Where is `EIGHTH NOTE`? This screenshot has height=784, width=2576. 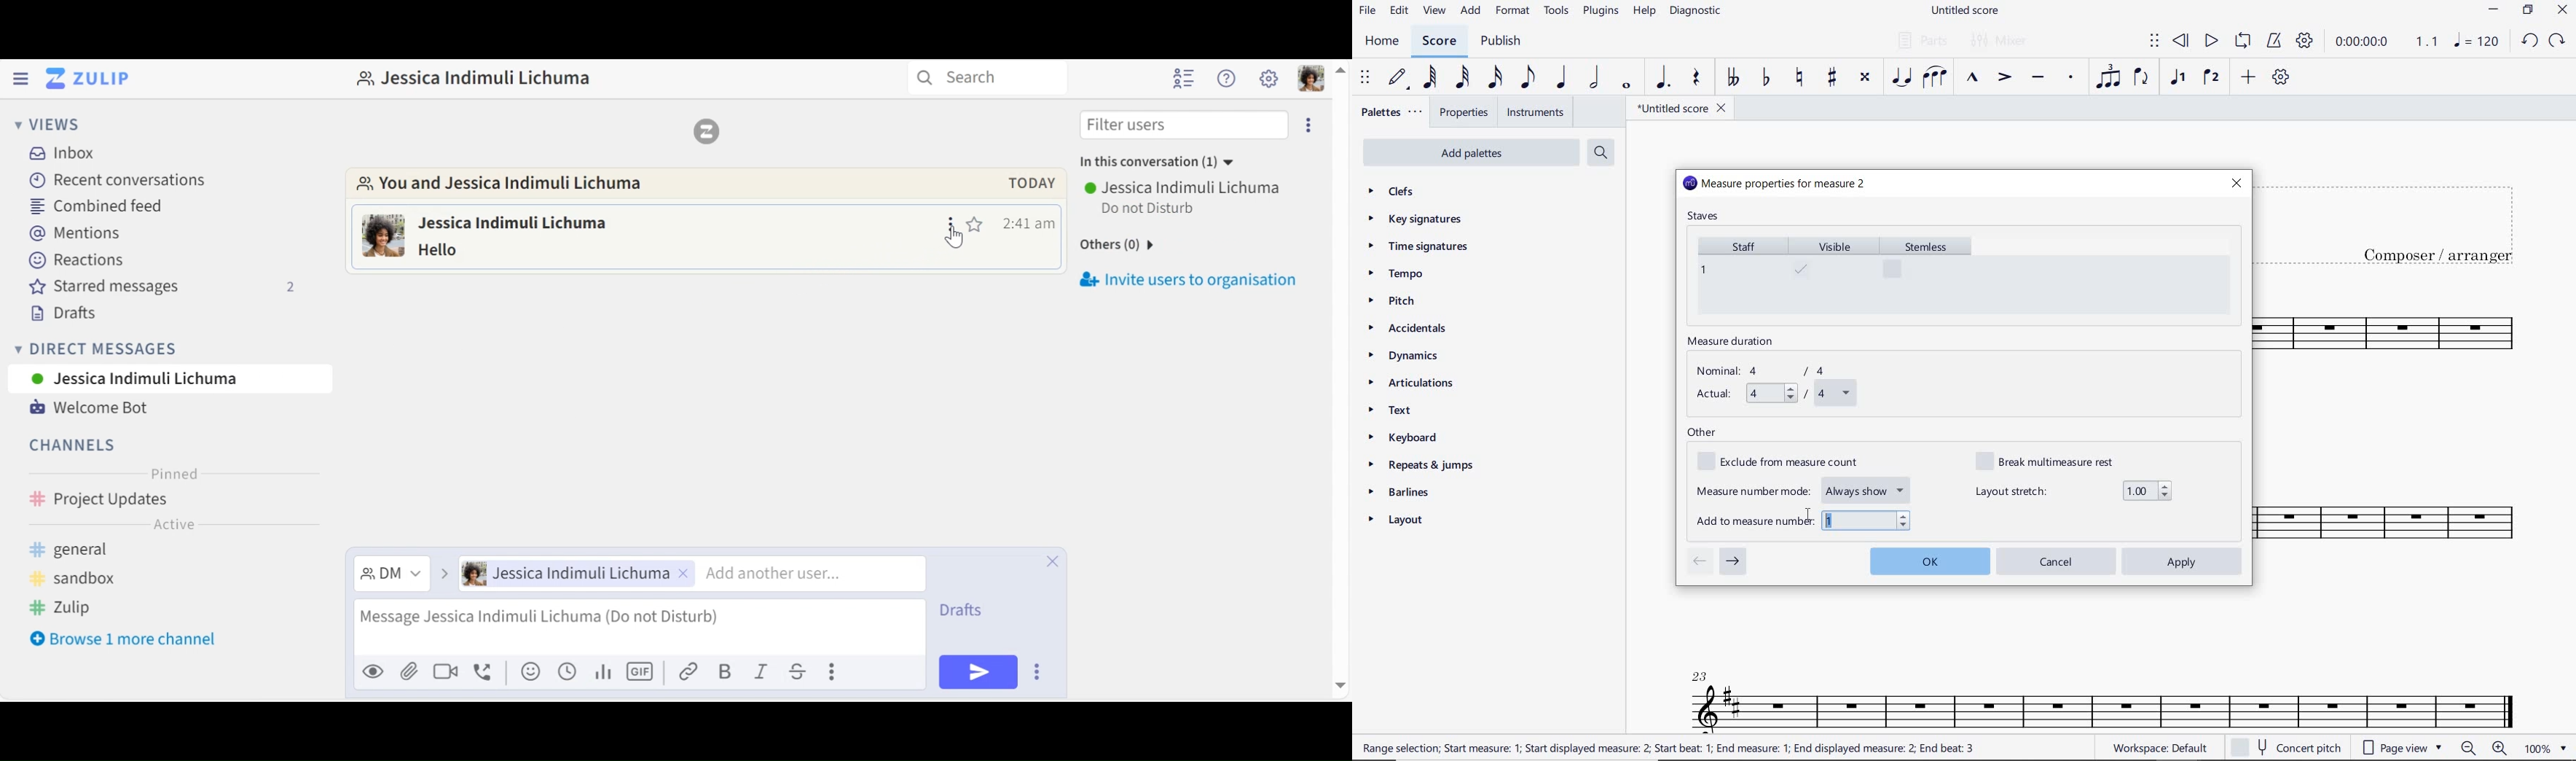 EIGHTH NOTE is located at coordinates (1526, 78).